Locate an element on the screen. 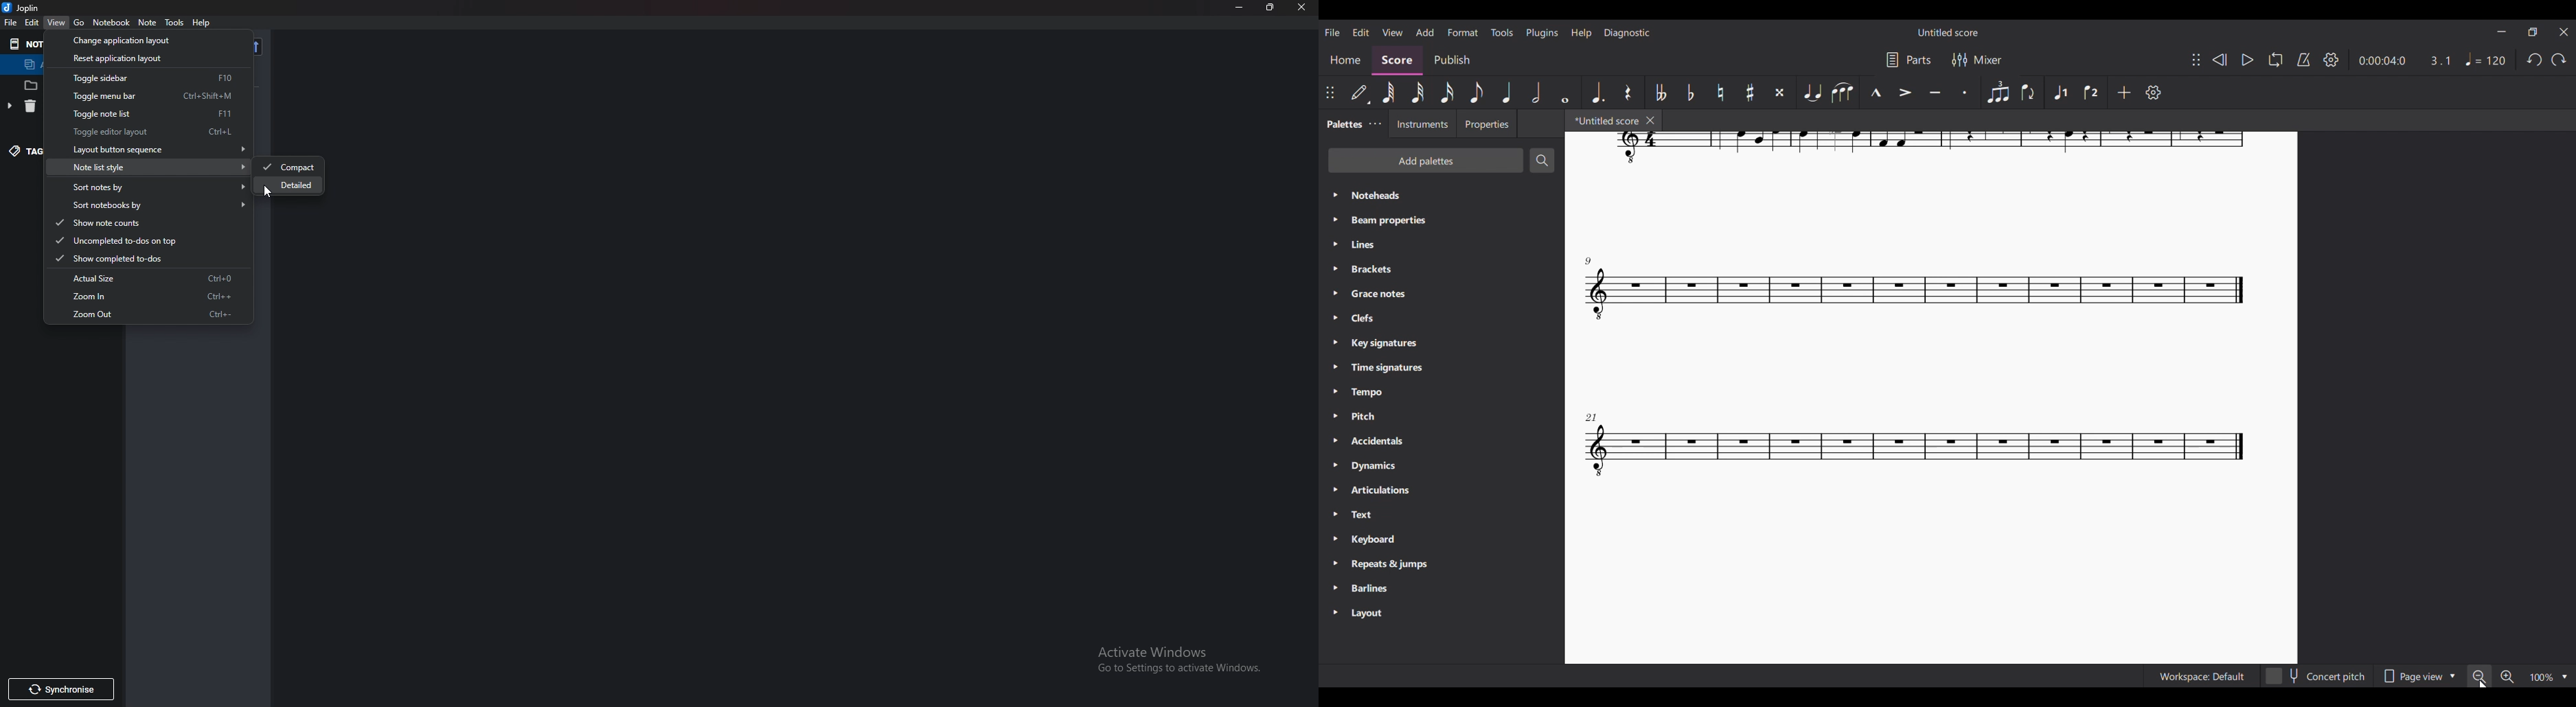  Untitled score is located at coordinates (1948, 33).